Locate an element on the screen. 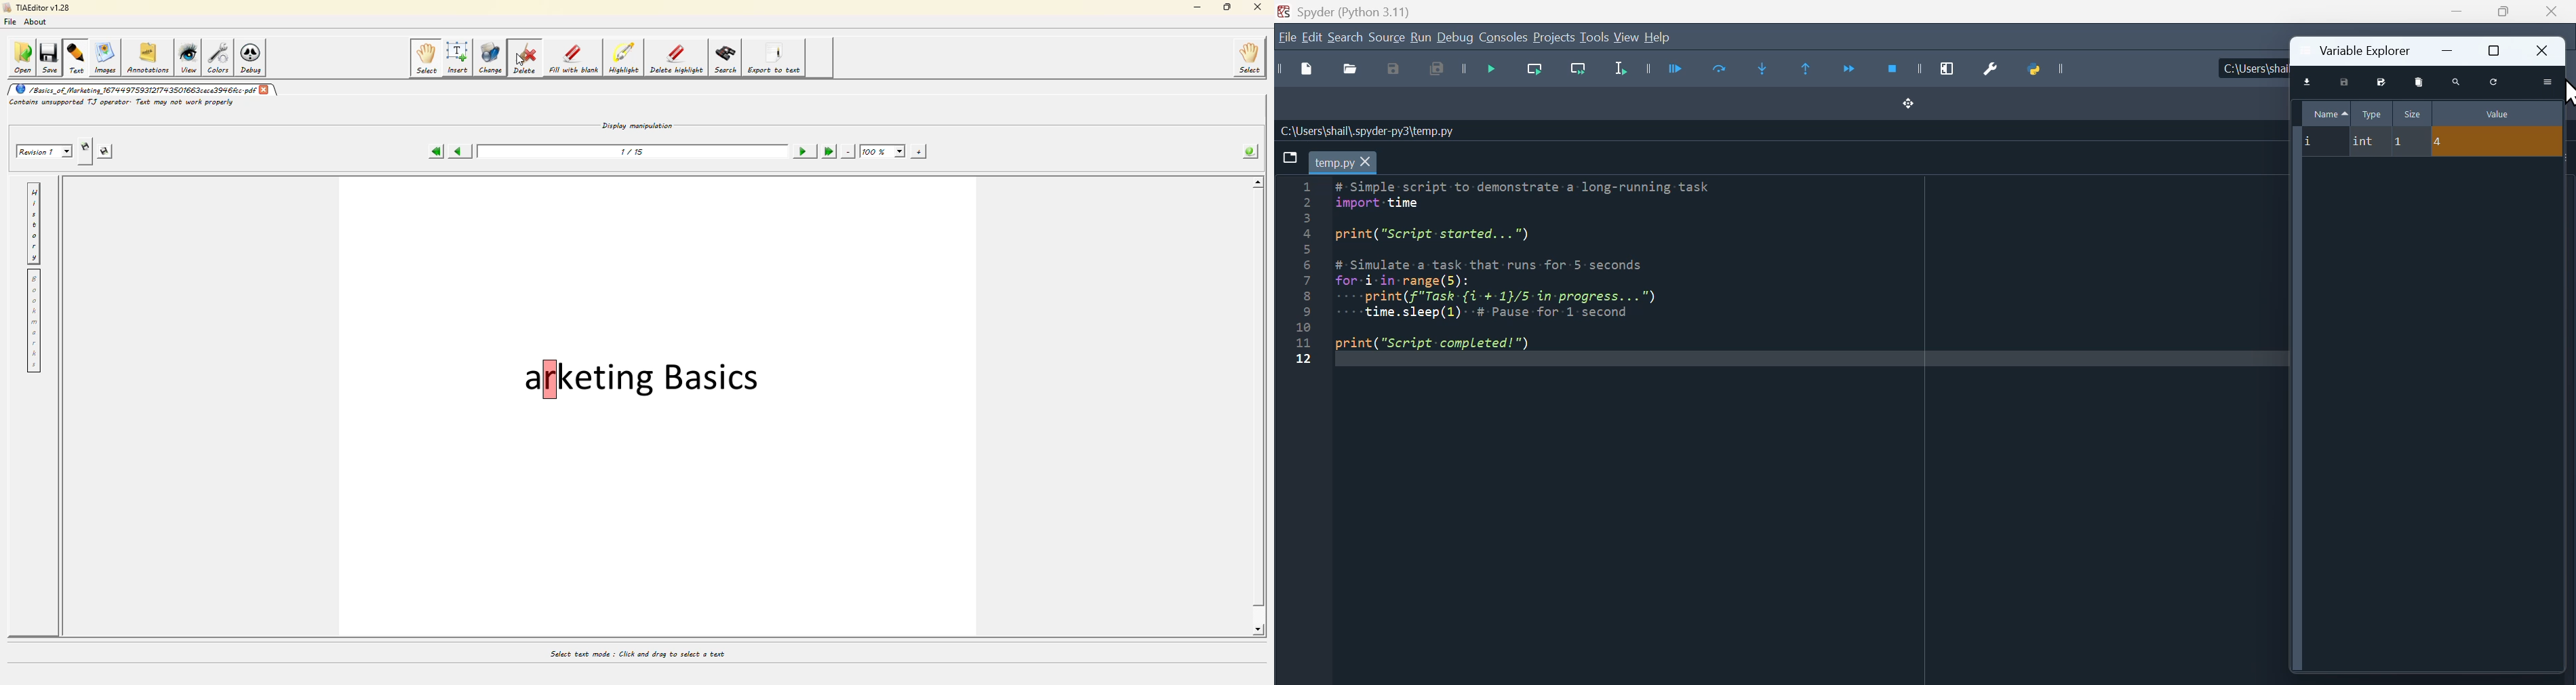  Maximise current window pane is located at coordinates (1952, 68).